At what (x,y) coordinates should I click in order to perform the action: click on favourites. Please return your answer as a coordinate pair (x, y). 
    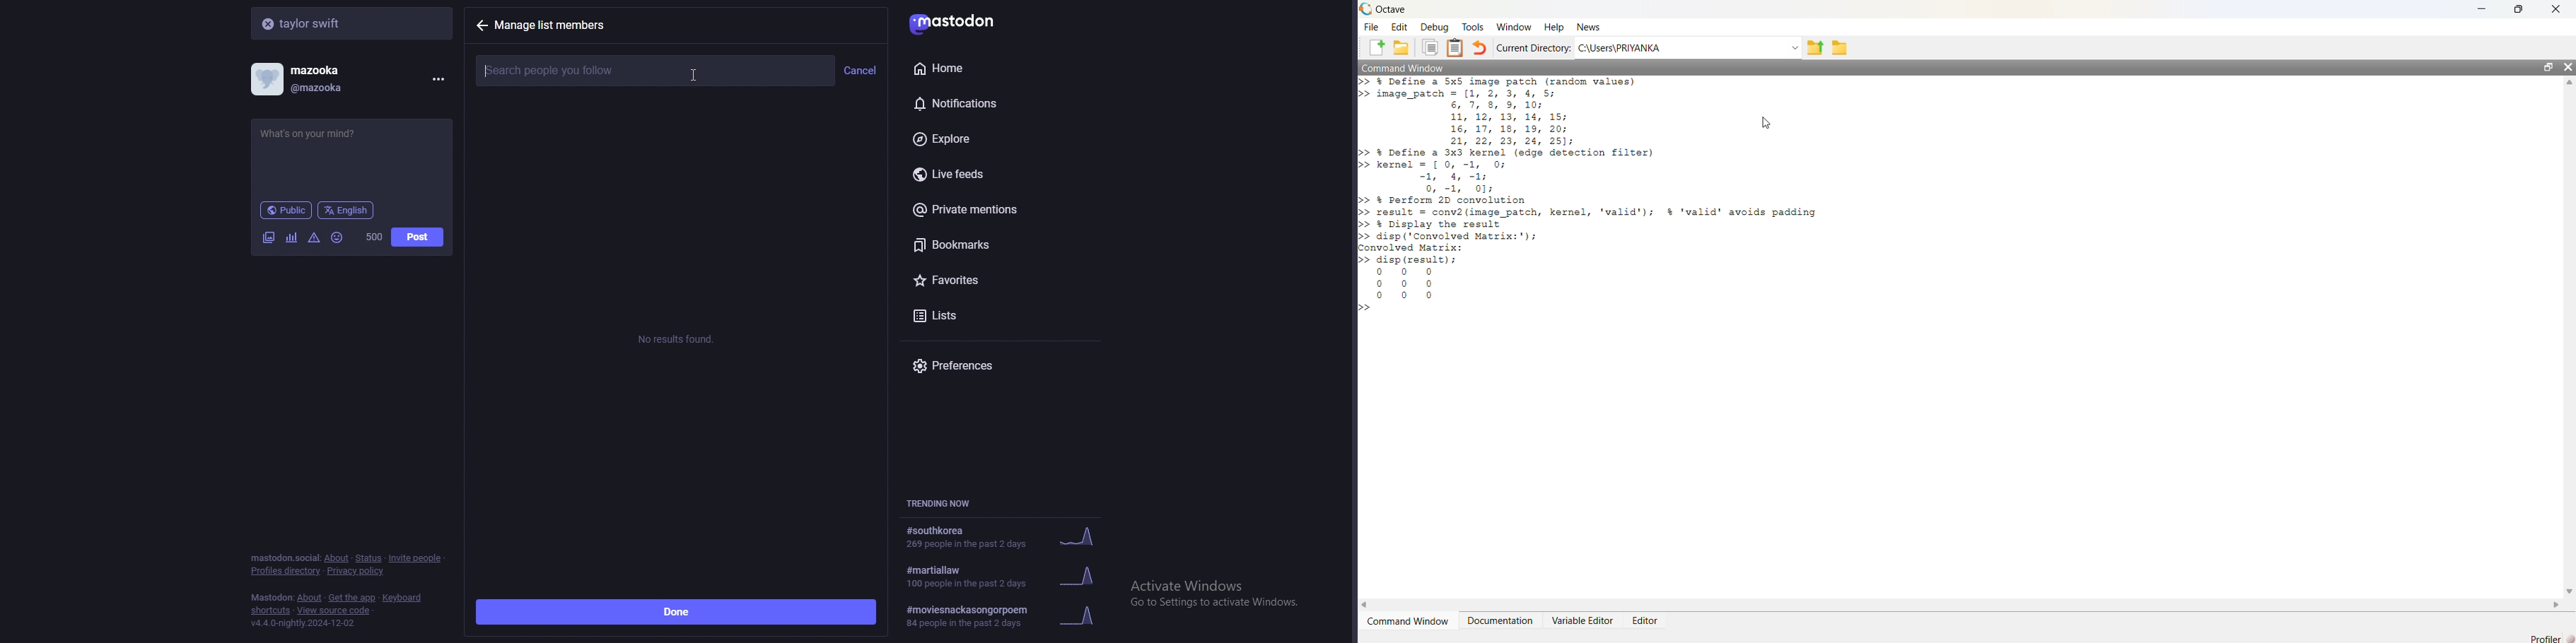
    Looking at the image, I should click on (988, 278).